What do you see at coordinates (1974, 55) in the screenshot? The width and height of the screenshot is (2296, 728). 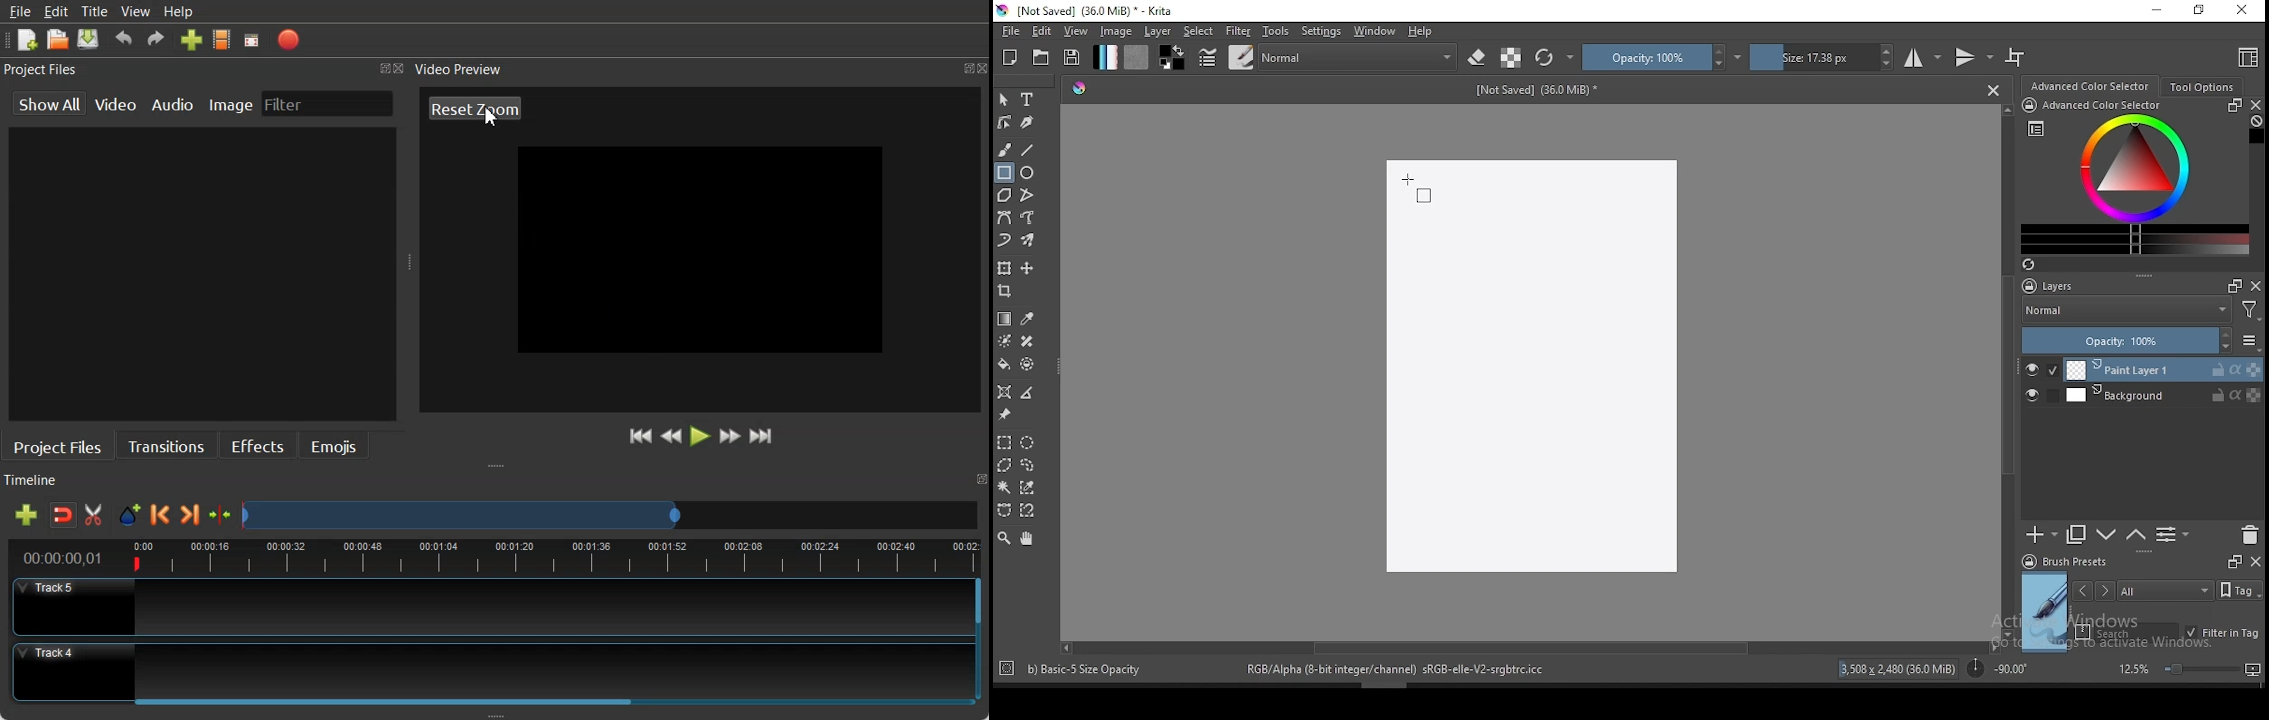 I see `` at bounding box center [1974, 55].